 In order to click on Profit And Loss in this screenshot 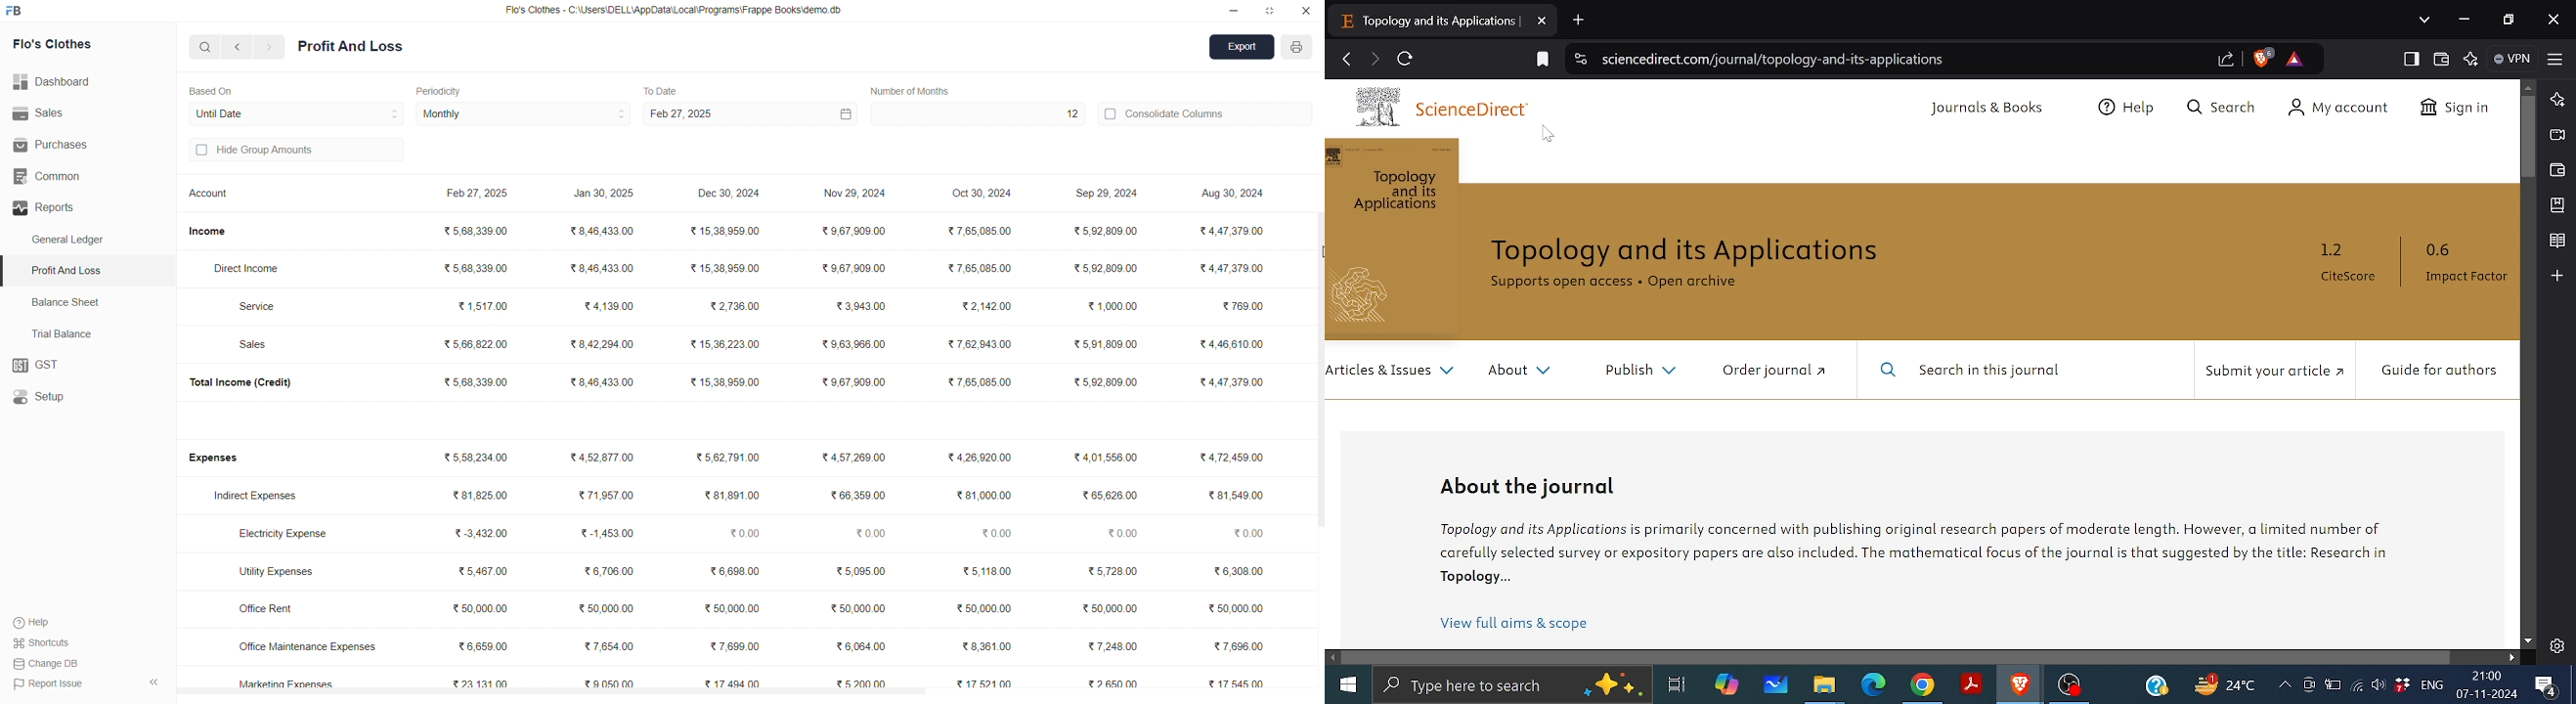, I will do `click(351, 47)`.